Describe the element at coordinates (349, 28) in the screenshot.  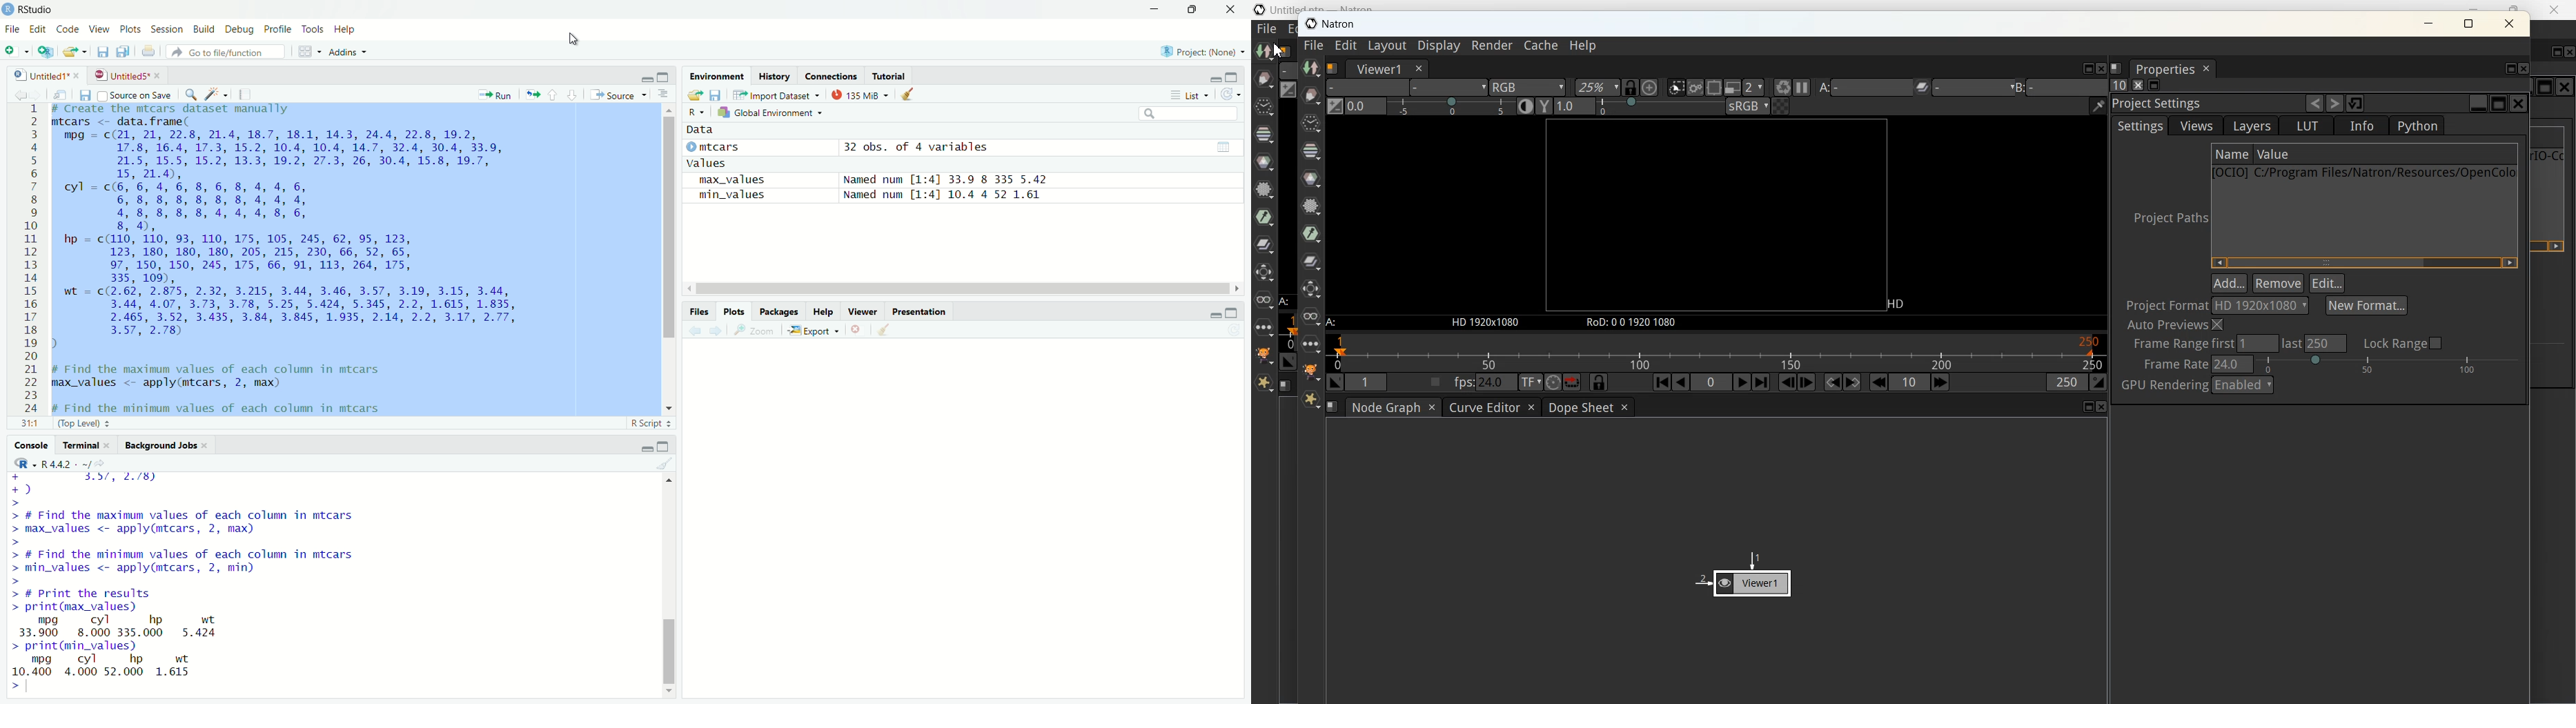
I see `Help` at that location.